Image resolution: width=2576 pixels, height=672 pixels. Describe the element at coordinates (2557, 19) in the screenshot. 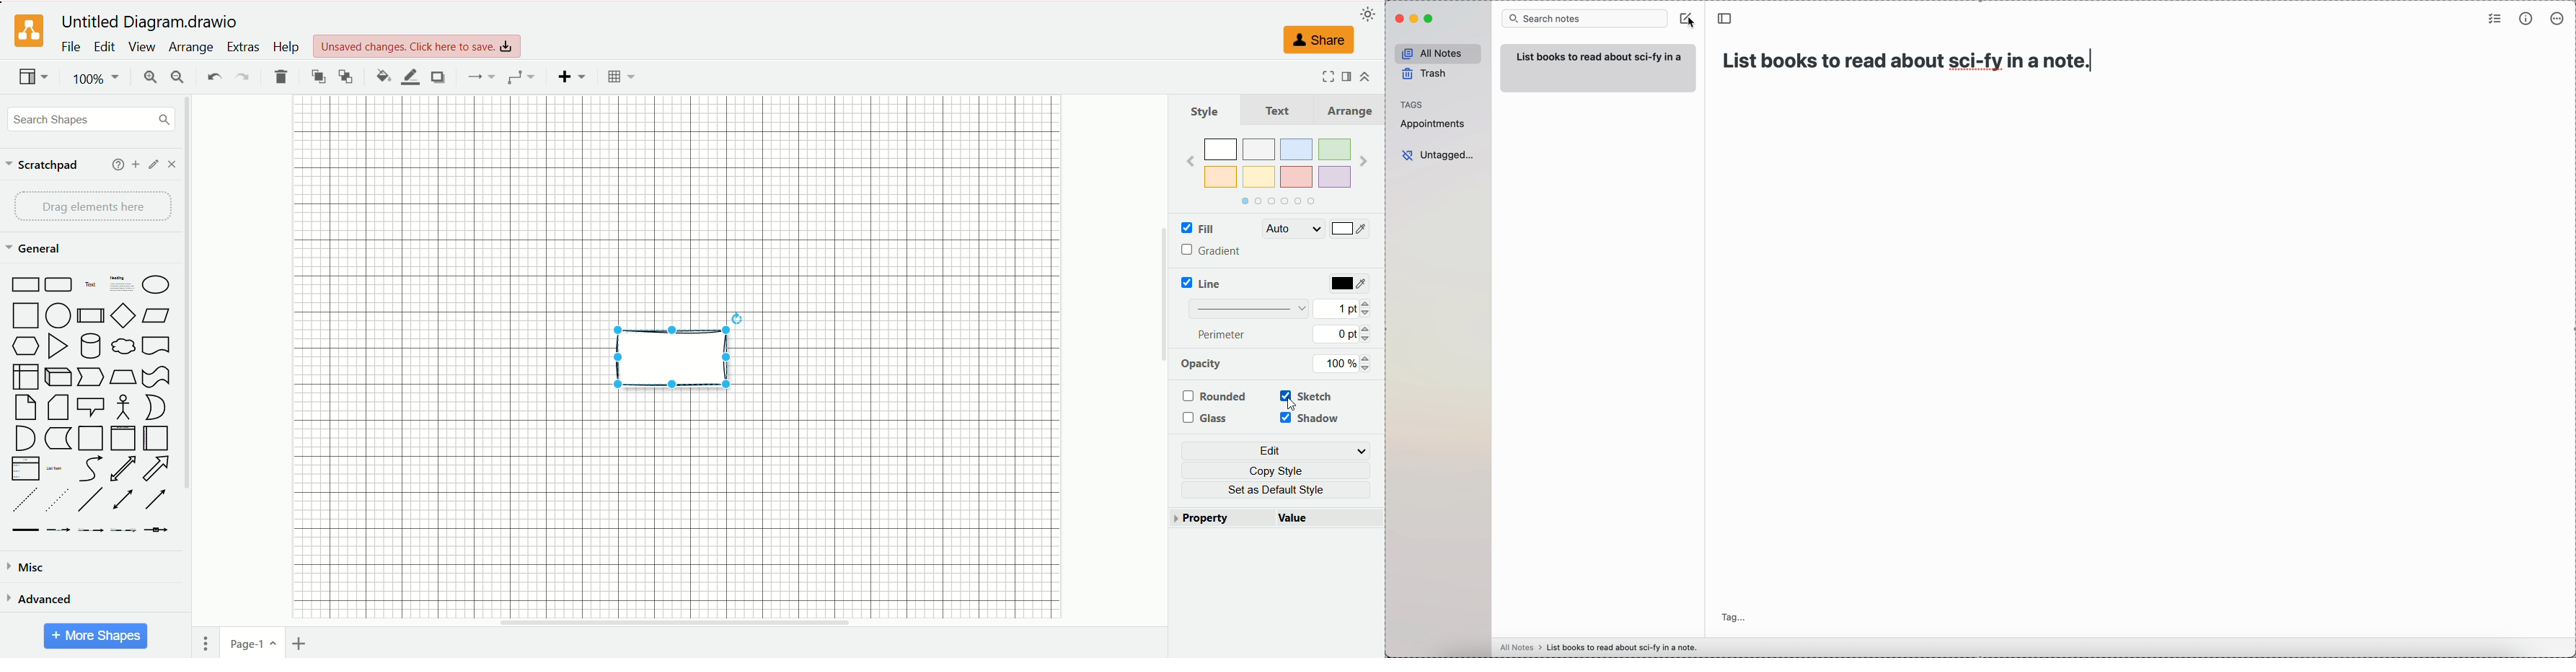

I see `more options` at that location.